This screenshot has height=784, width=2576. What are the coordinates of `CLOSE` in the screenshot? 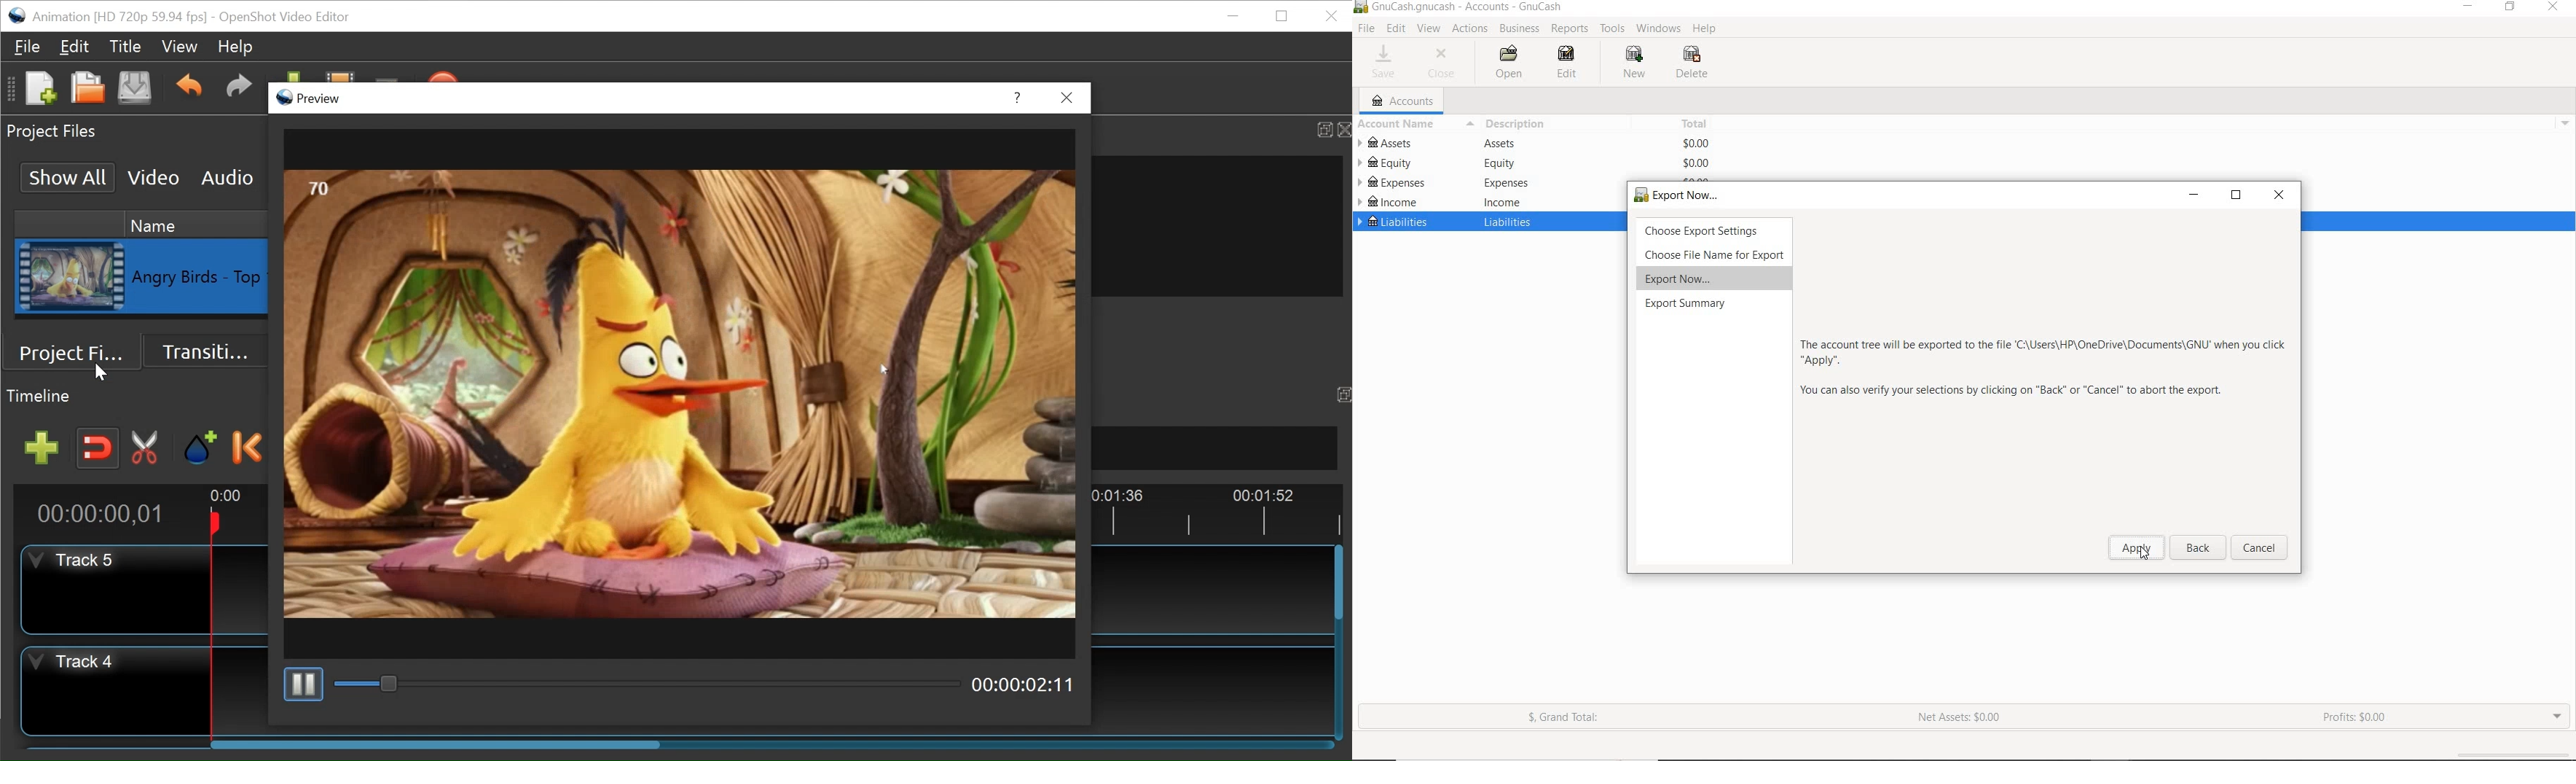 It's located at (1445, 62).